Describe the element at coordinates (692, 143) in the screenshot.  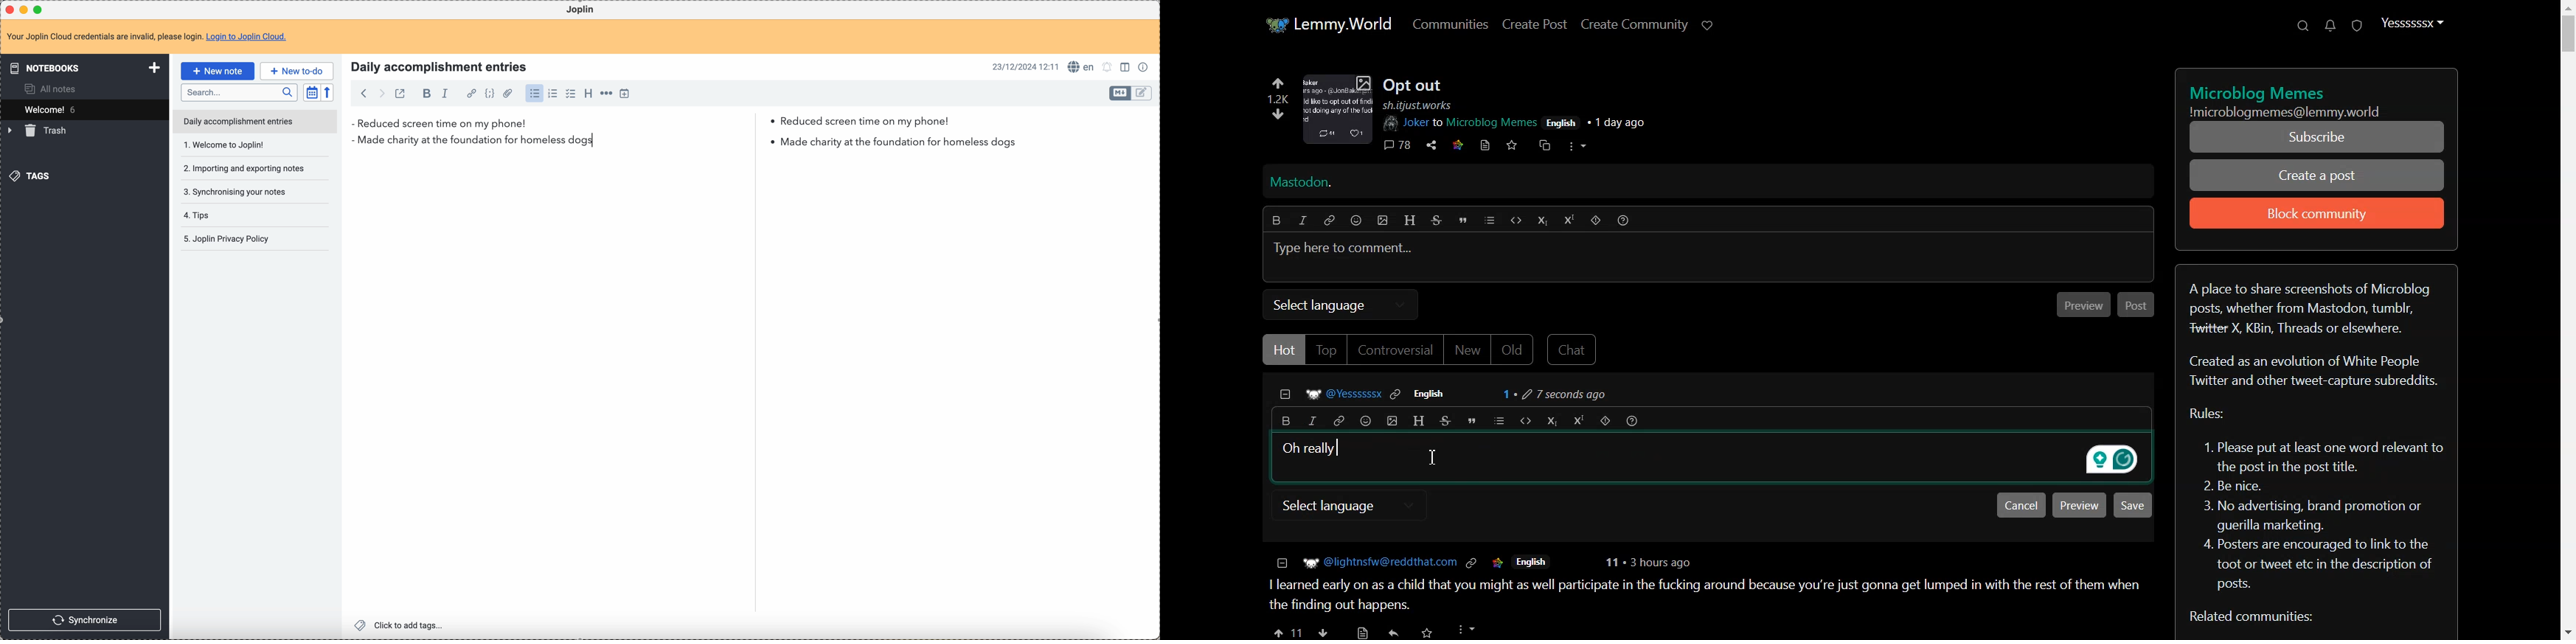
I see `made charity at the foundation for homeless dog` at that location.